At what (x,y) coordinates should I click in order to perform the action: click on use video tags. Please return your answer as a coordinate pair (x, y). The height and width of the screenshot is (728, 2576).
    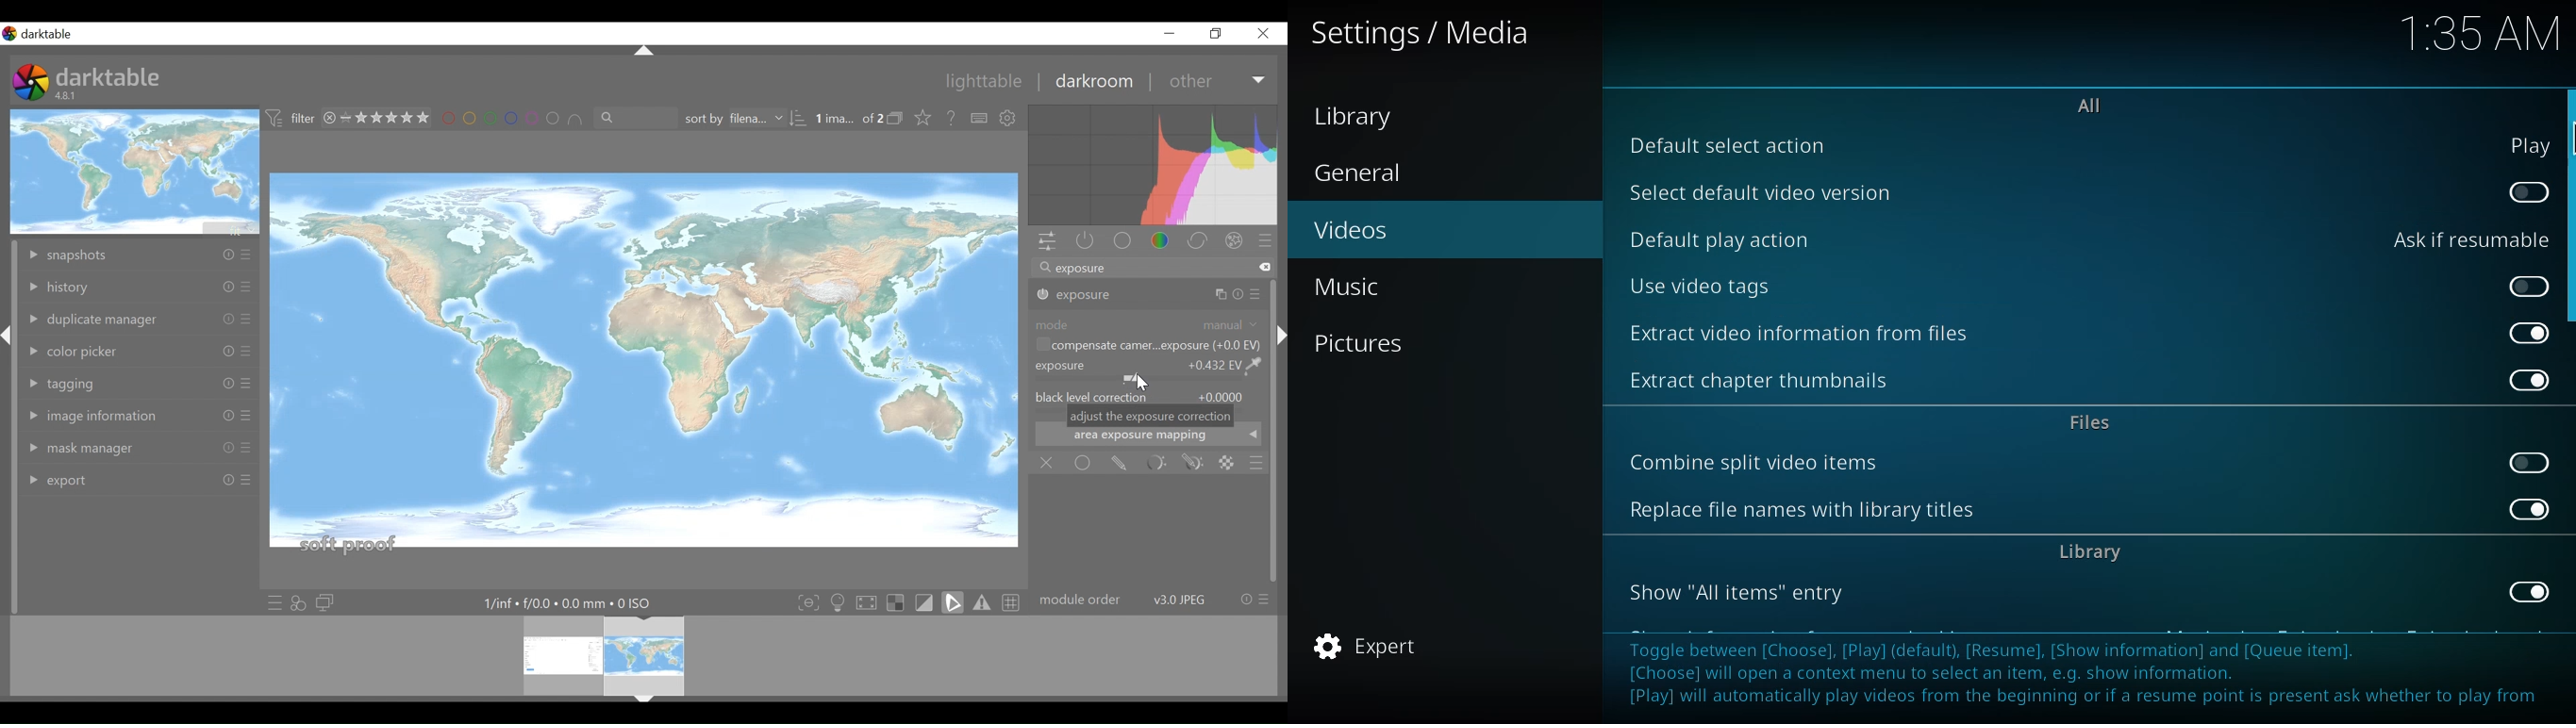
    Looking at the image, I should click on (1700, 286).